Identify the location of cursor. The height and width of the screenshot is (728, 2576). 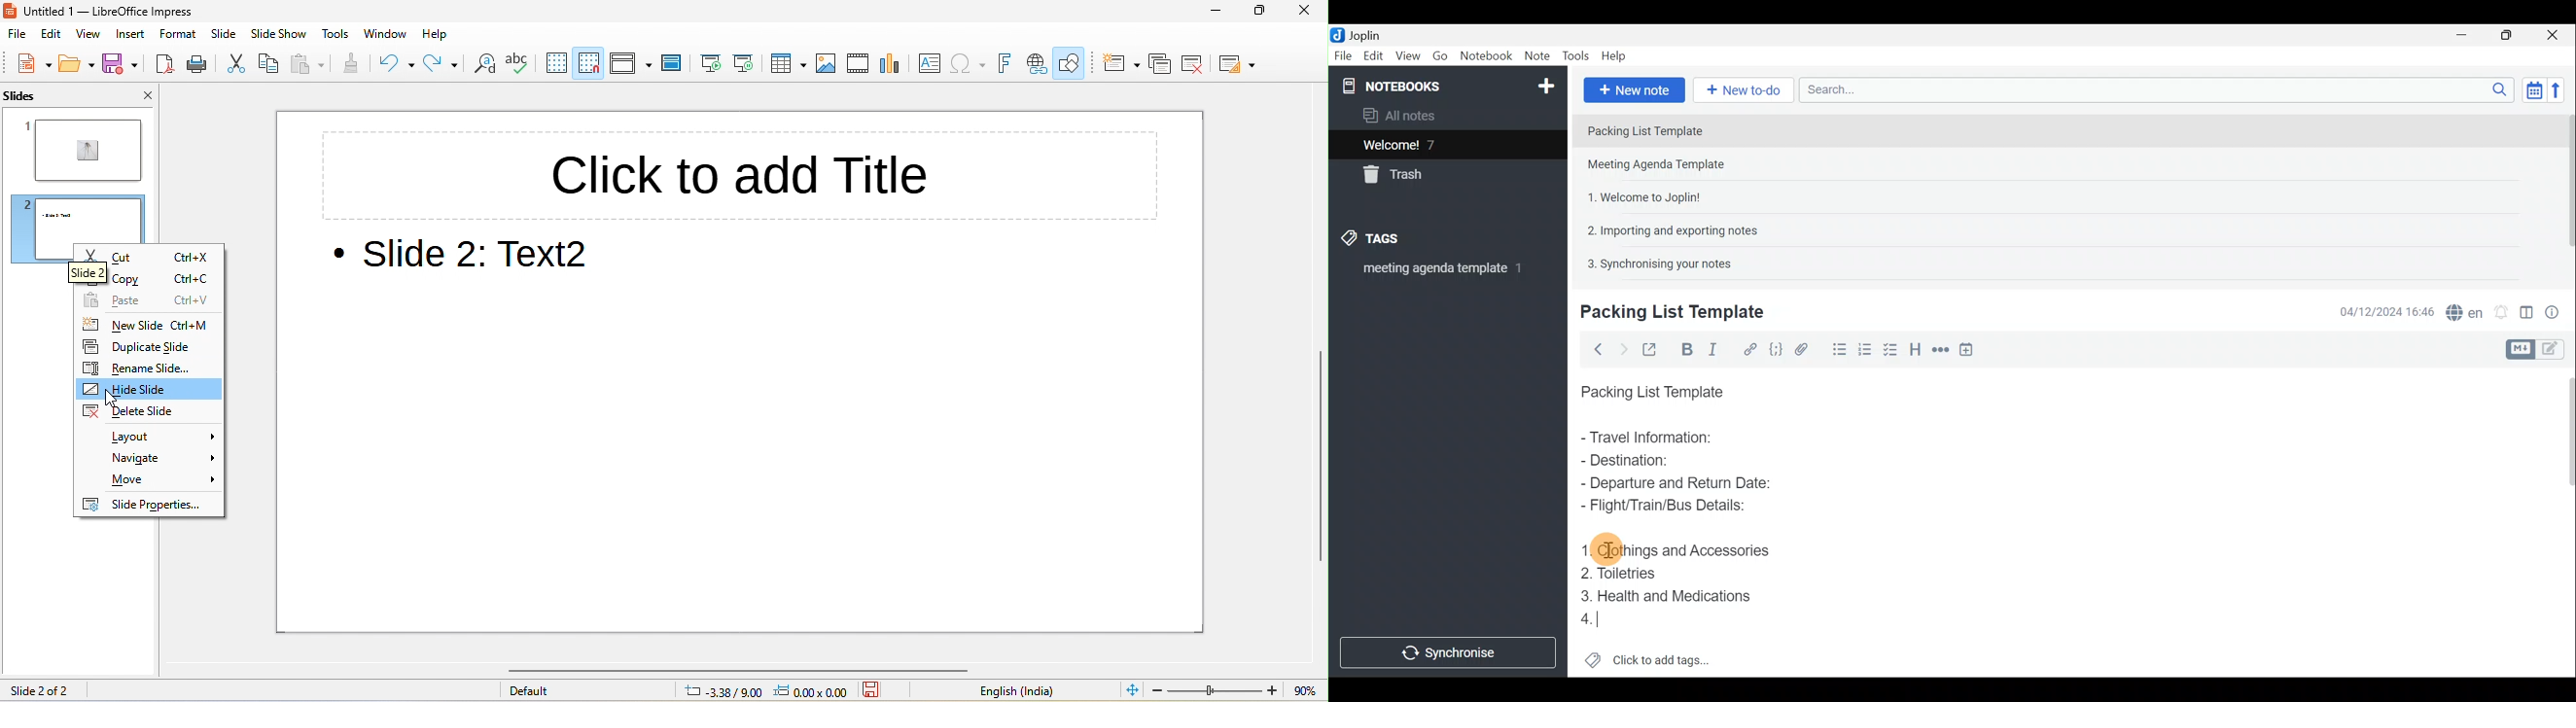
(1609, 549).